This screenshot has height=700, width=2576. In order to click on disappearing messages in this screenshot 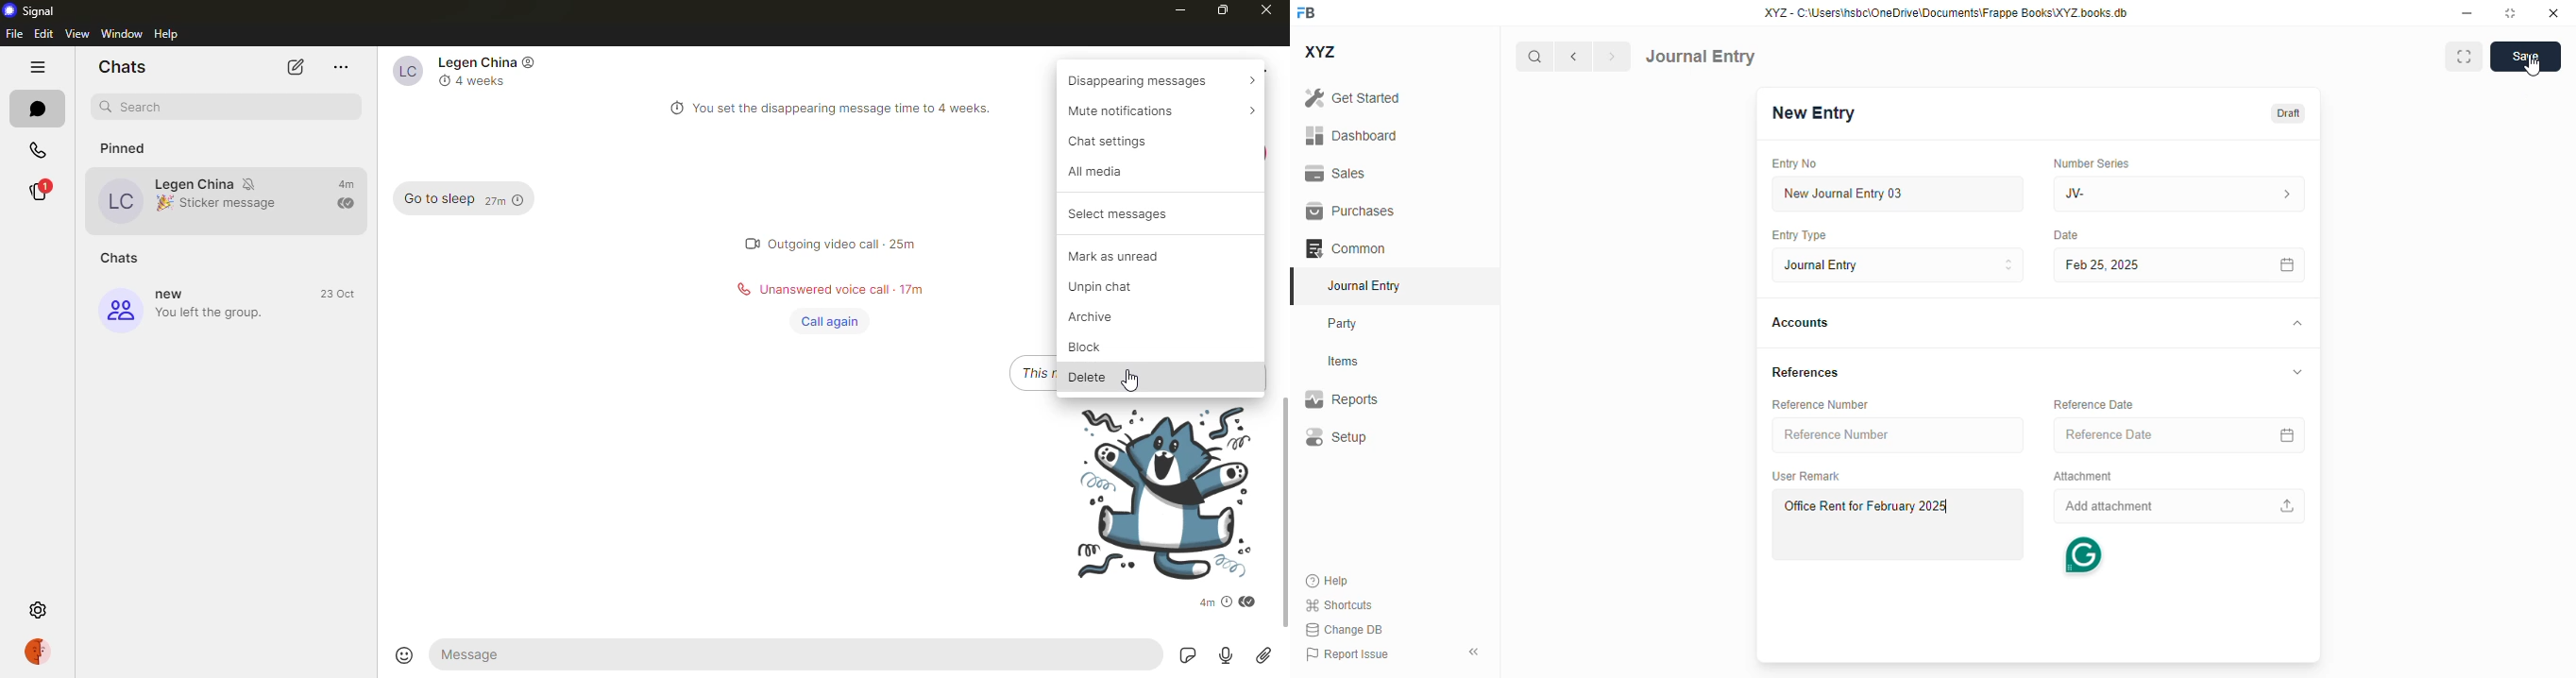, I will do `click(1161, 80)`.